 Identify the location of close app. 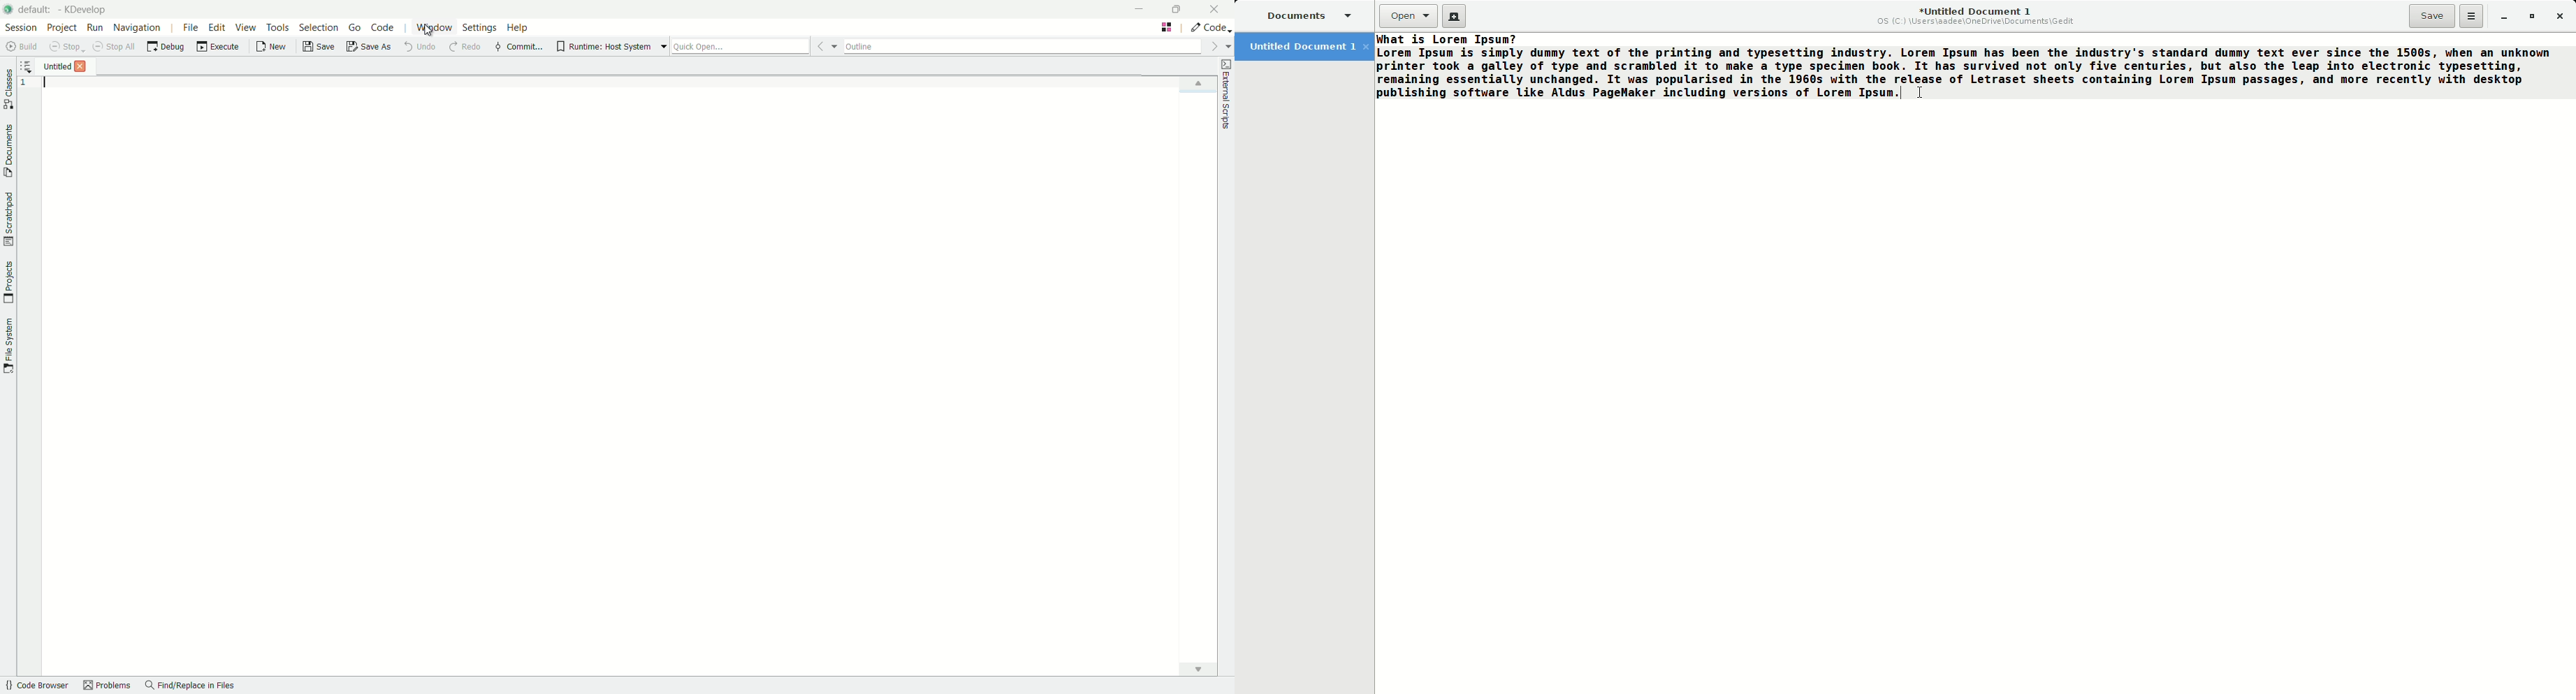
(1218, 9).